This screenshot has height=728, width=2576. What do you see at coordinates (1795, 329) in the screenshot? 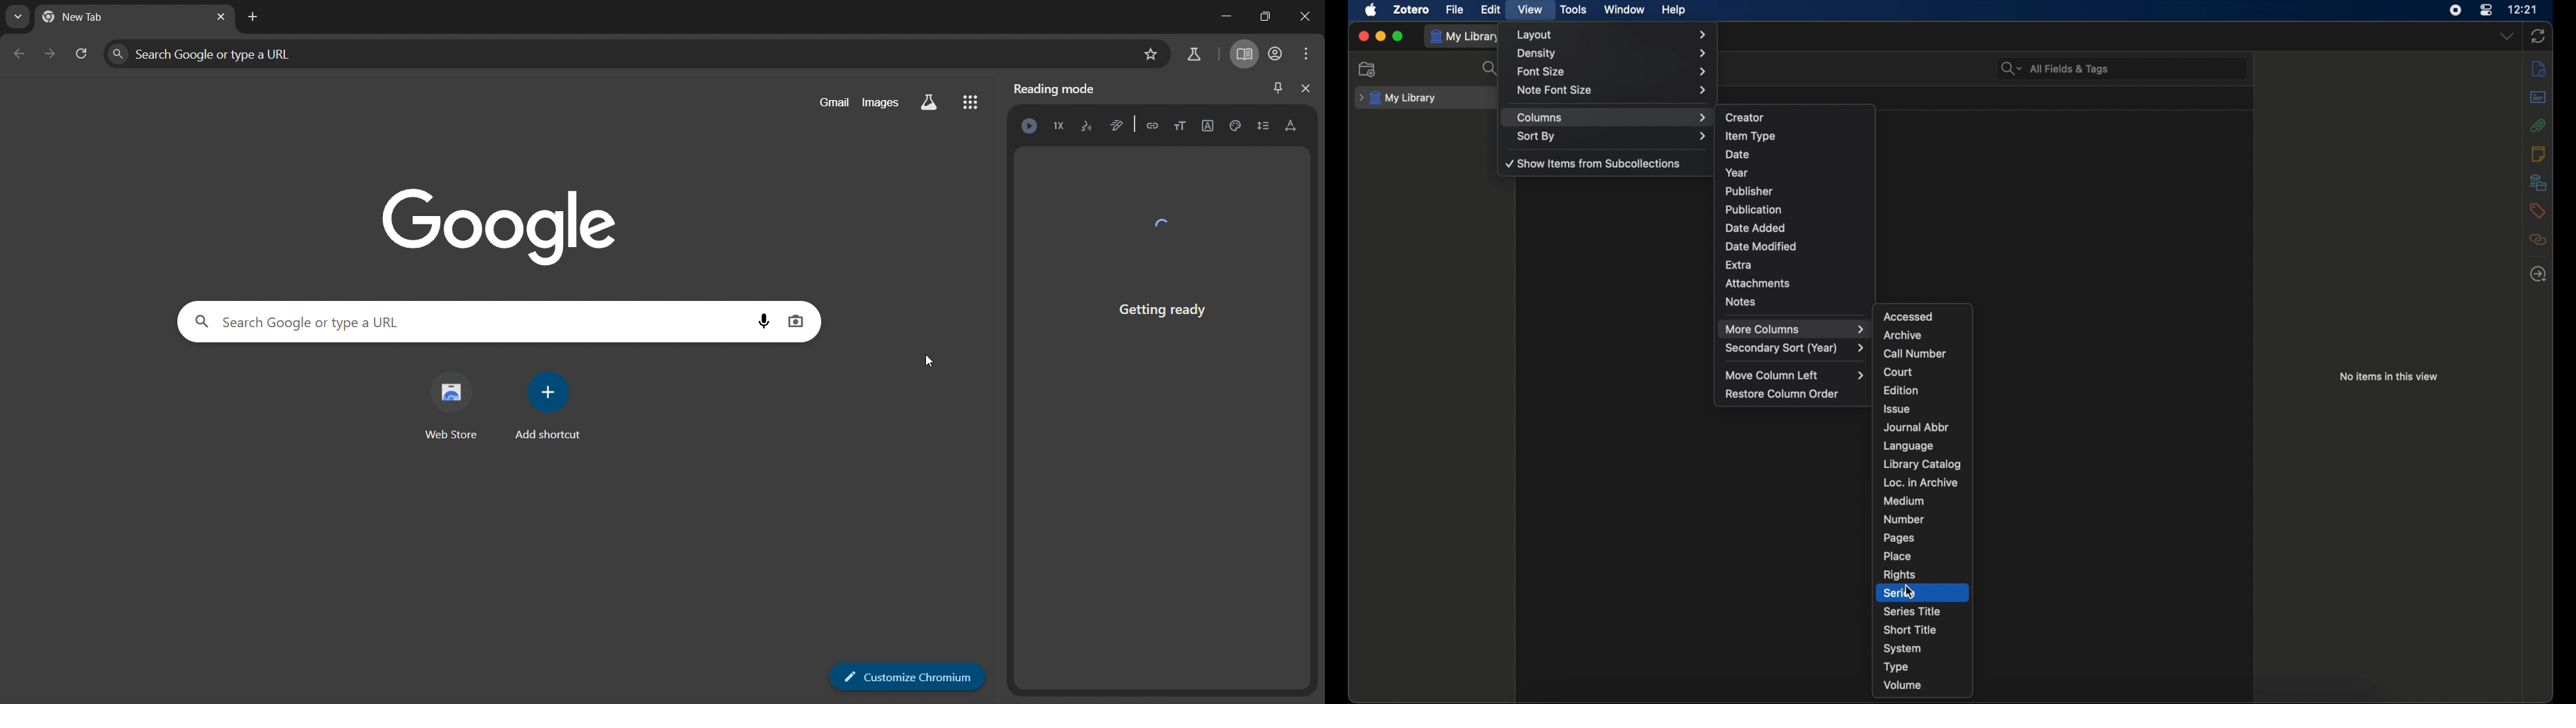
I see `more columns` at bounding box center [1795, 329].